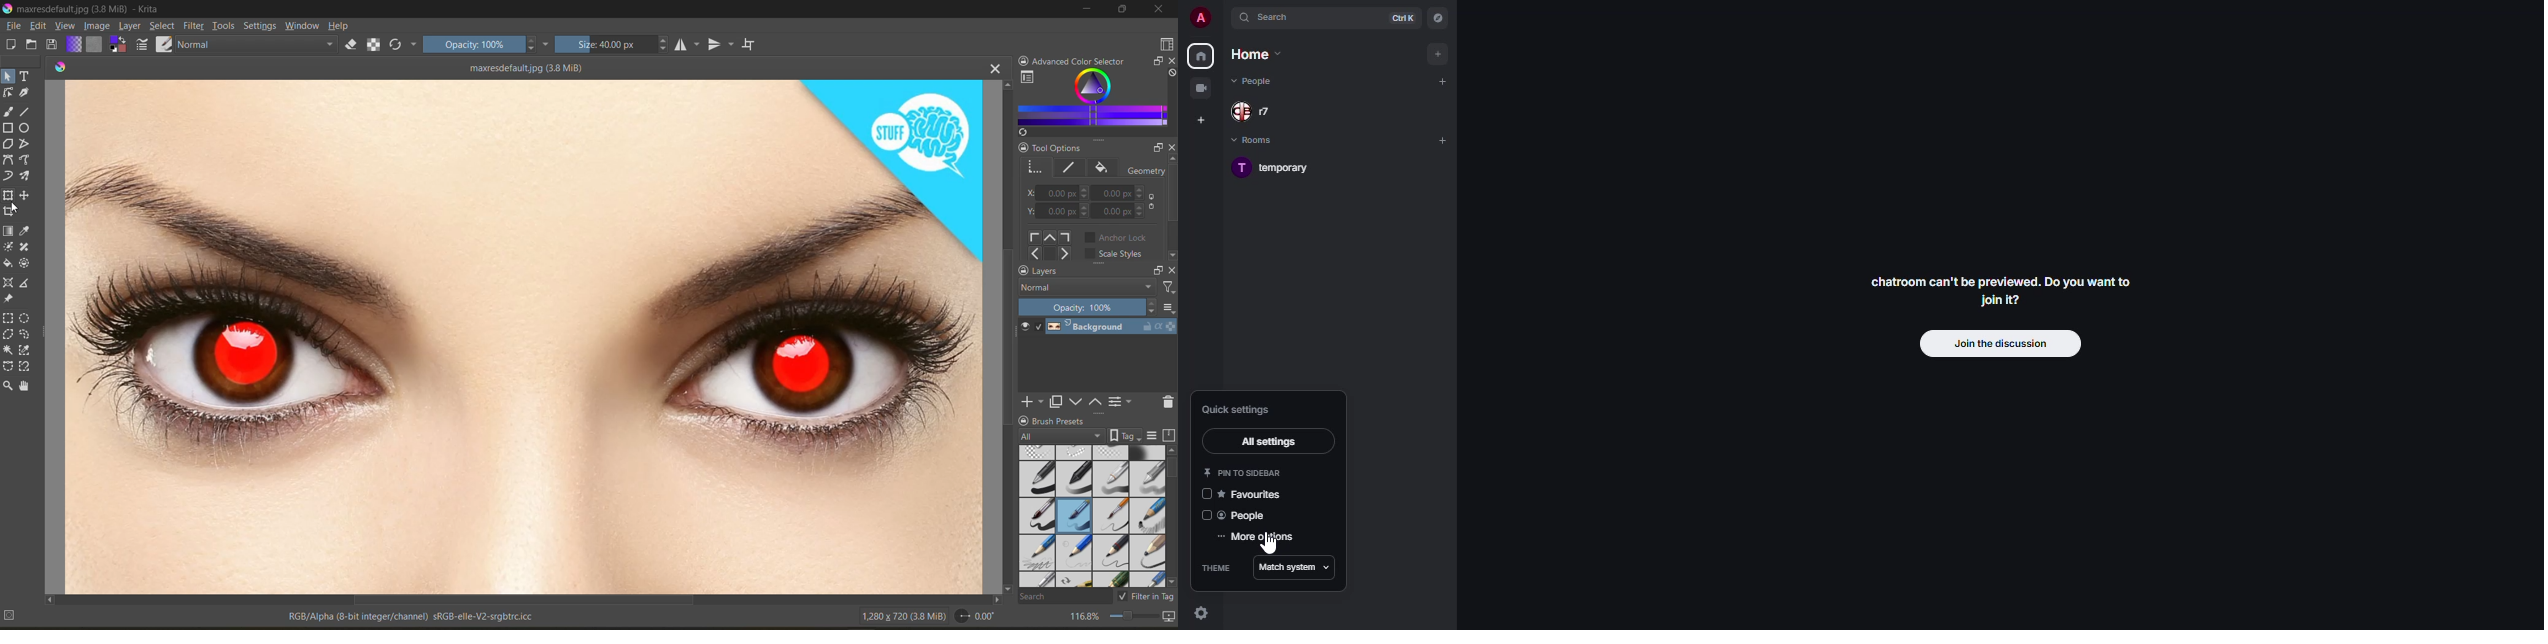 Image resolution: width=2548 pixels, height=644 pixels. I want to click on tool, so click(7, 247).